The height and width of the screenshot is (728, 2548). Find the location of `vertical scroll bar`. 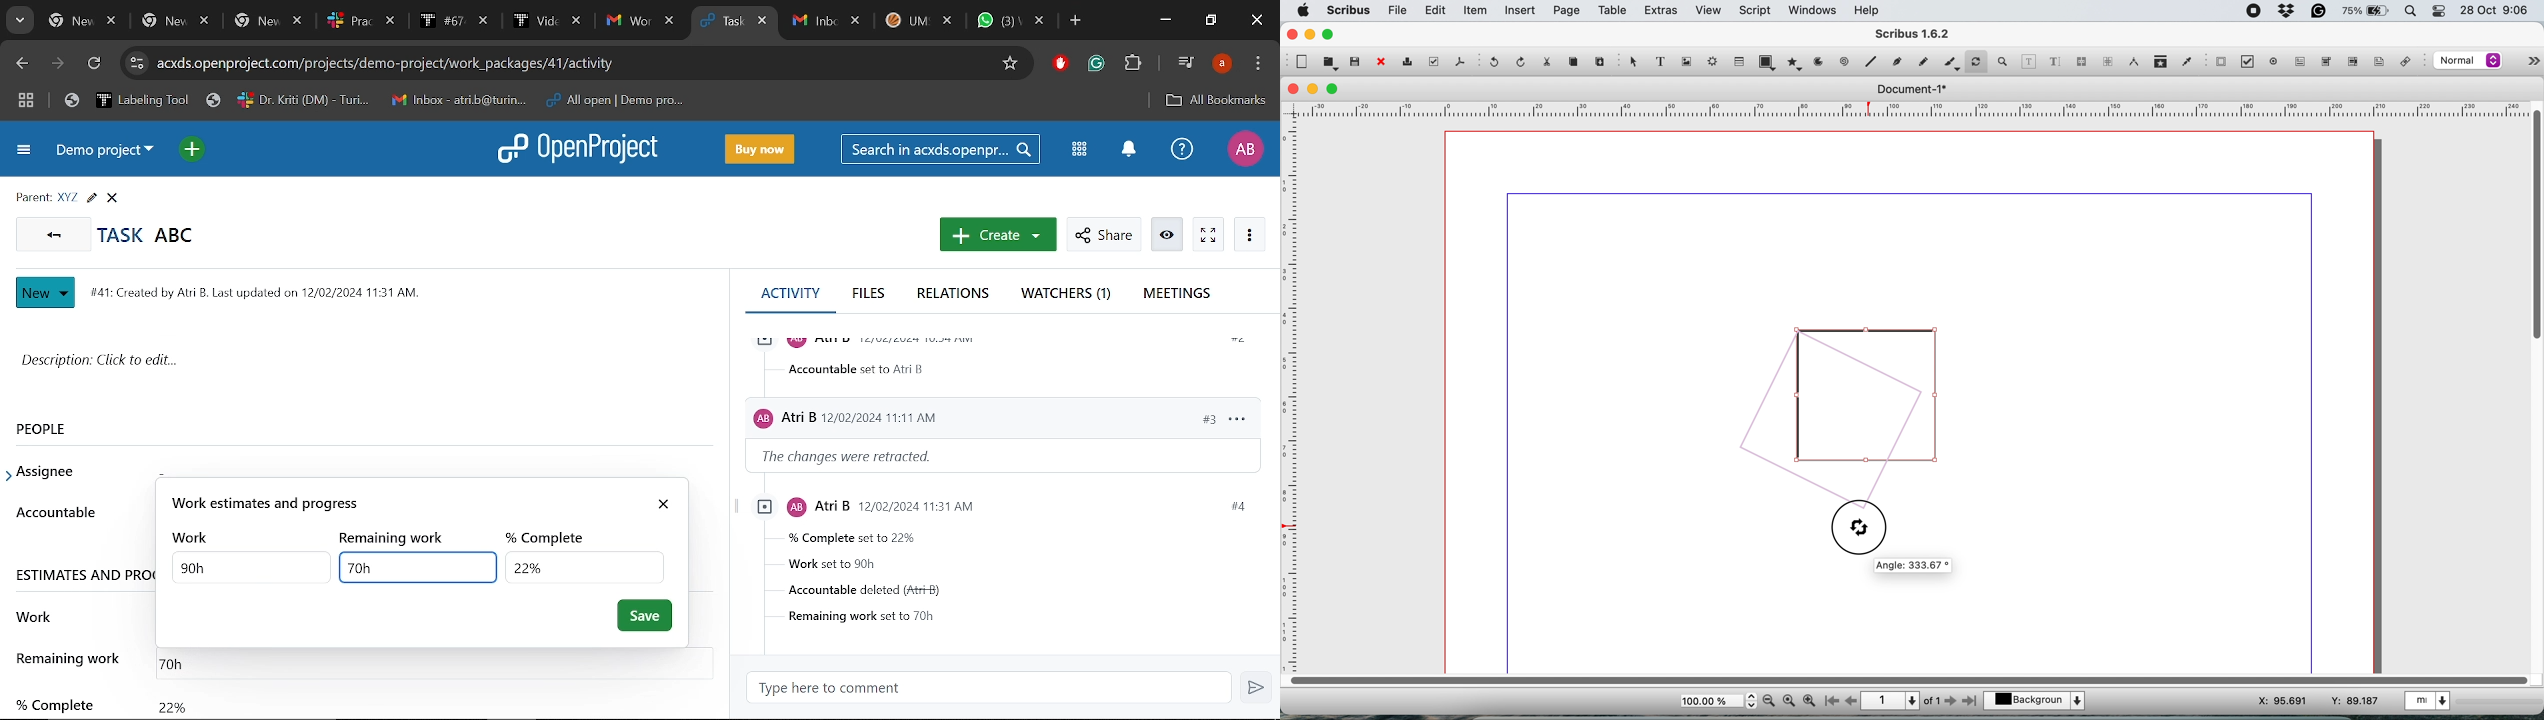

vertical scroll bar is located at coordinates (2534, 226).